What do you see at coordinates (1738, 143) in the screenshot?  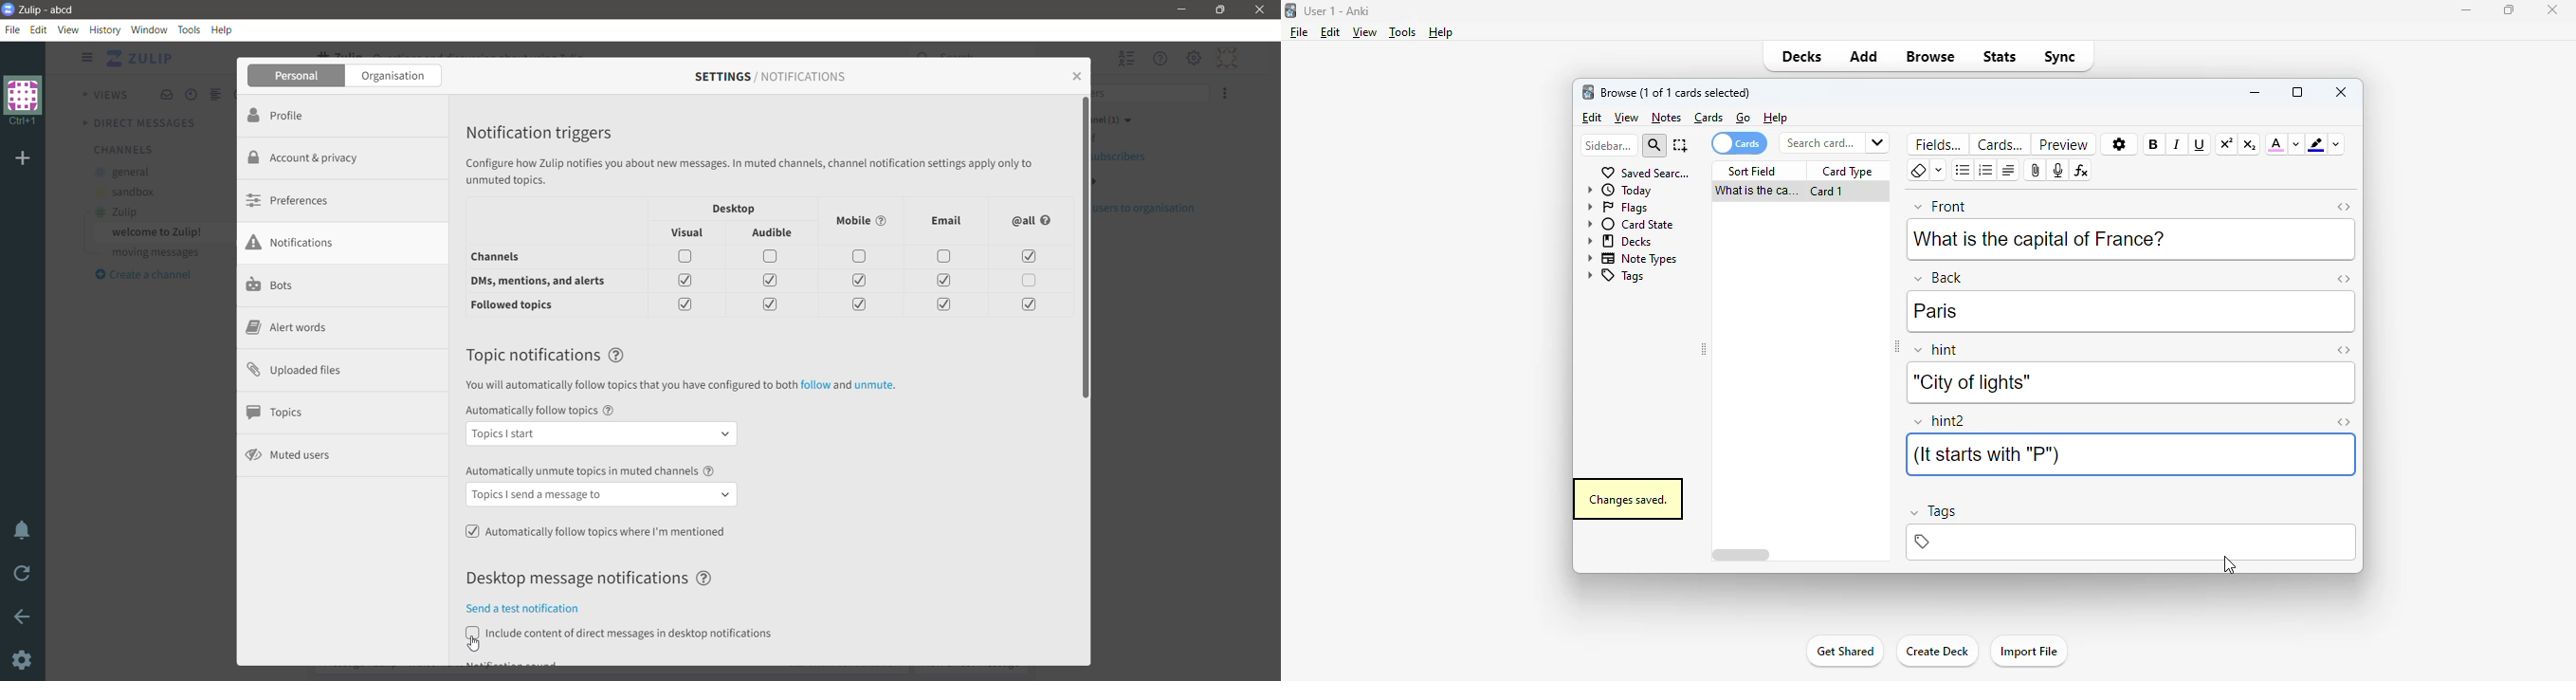 I see `cards` at bounding box center [1738, 143].